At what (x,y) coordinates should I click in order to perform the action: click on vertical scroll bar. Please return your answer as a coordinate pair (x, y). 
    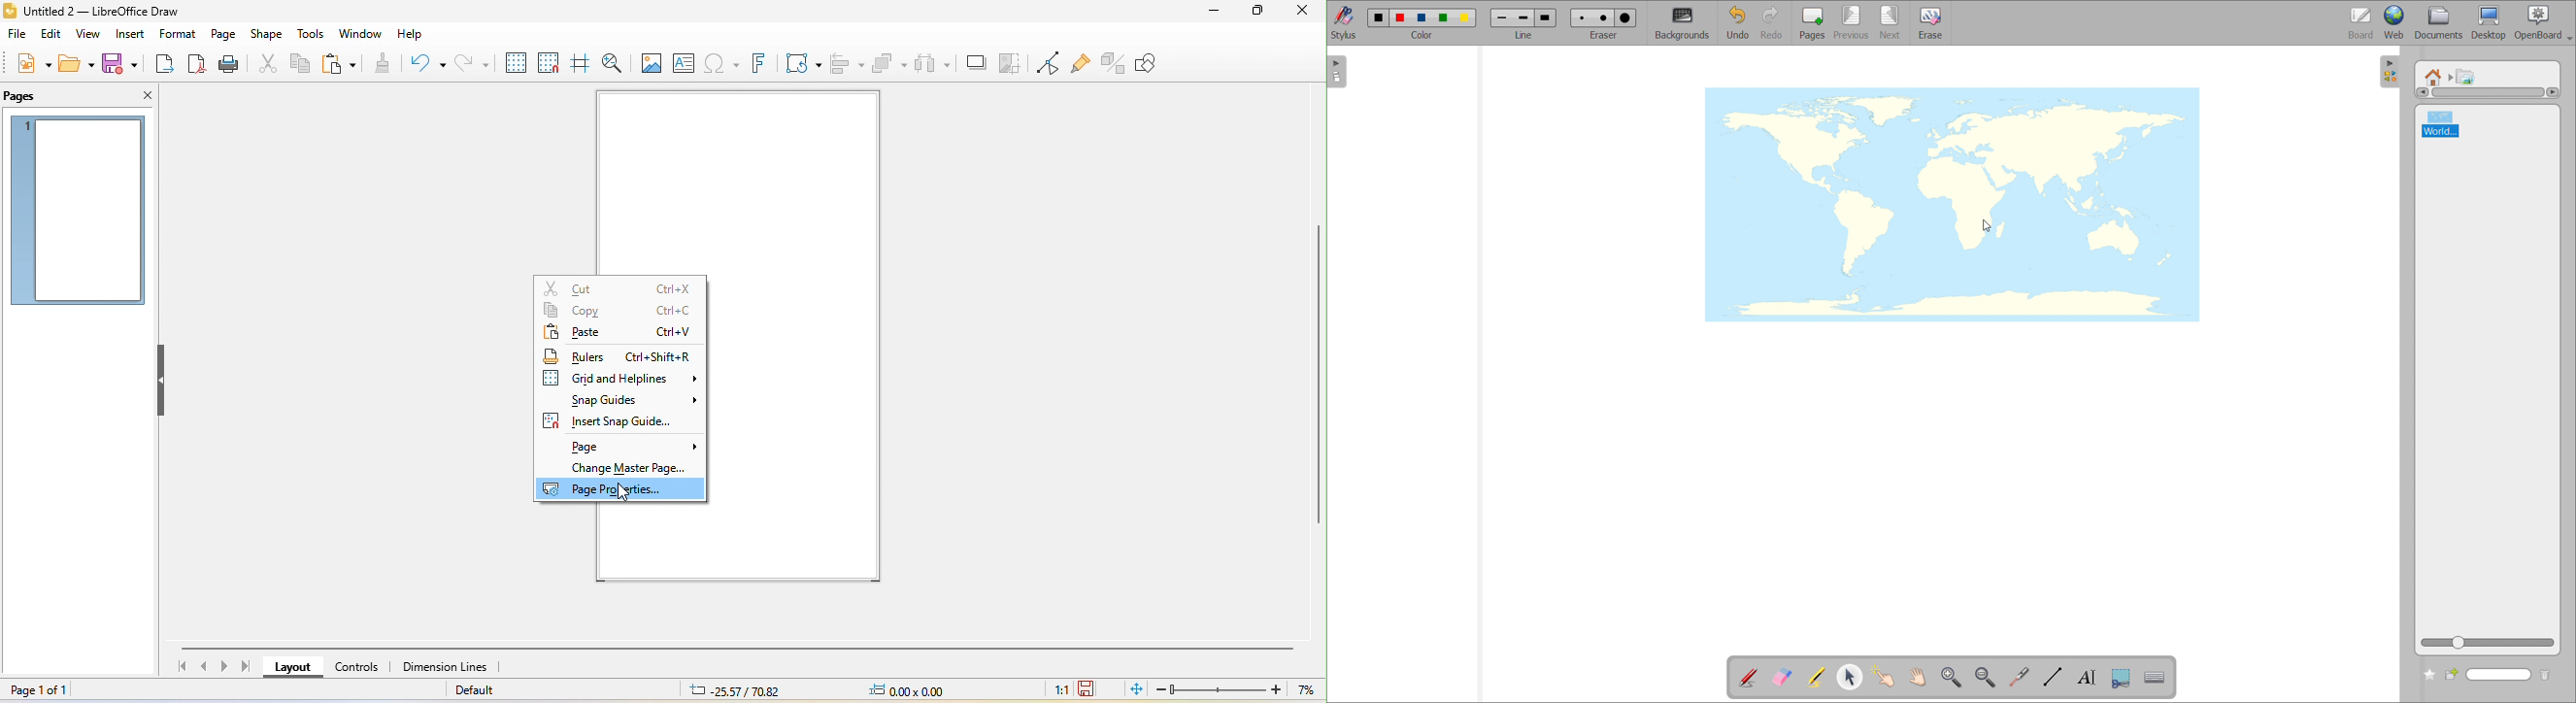
    Looking at the image, I should click on (1318, 369).